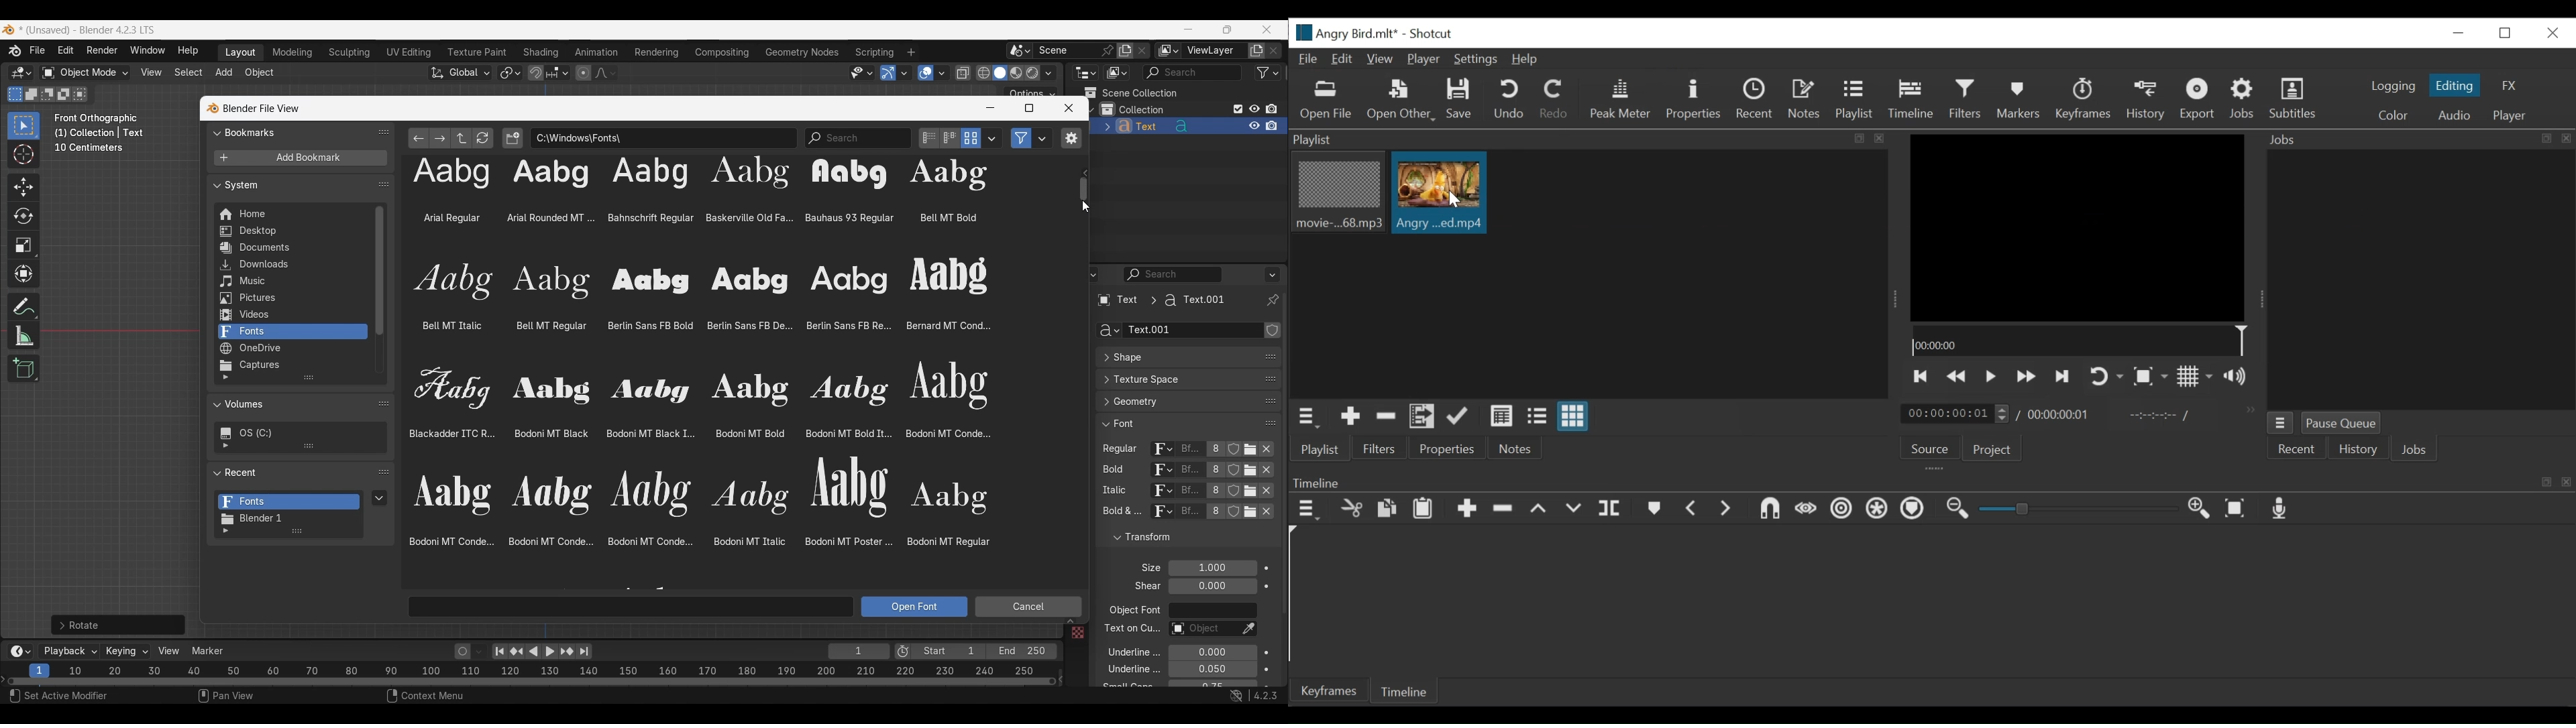  What do you see at coordinates (125, 650) in the screenshot?
I see `Keying` at bounding box center [125, 650].